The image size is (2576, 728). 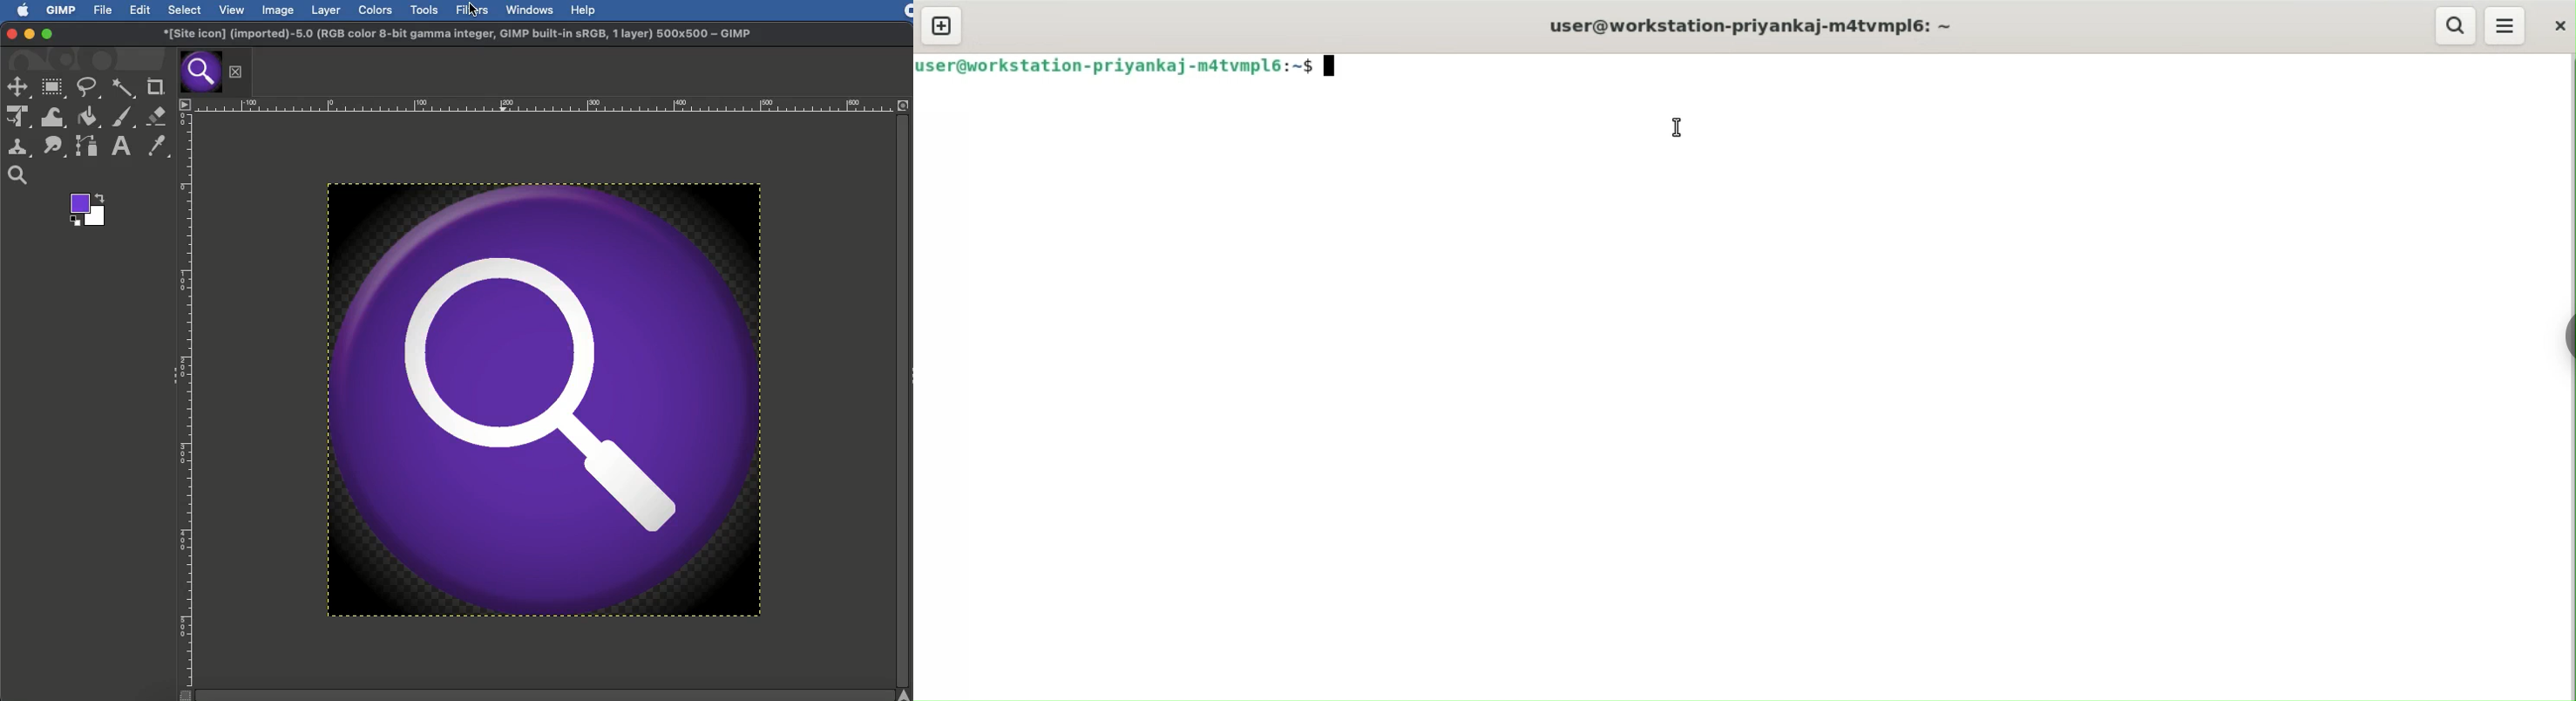 What do you see at coordinates (584, 10) in the screenshot?
I see `Help` at bounding box center [584, 10].